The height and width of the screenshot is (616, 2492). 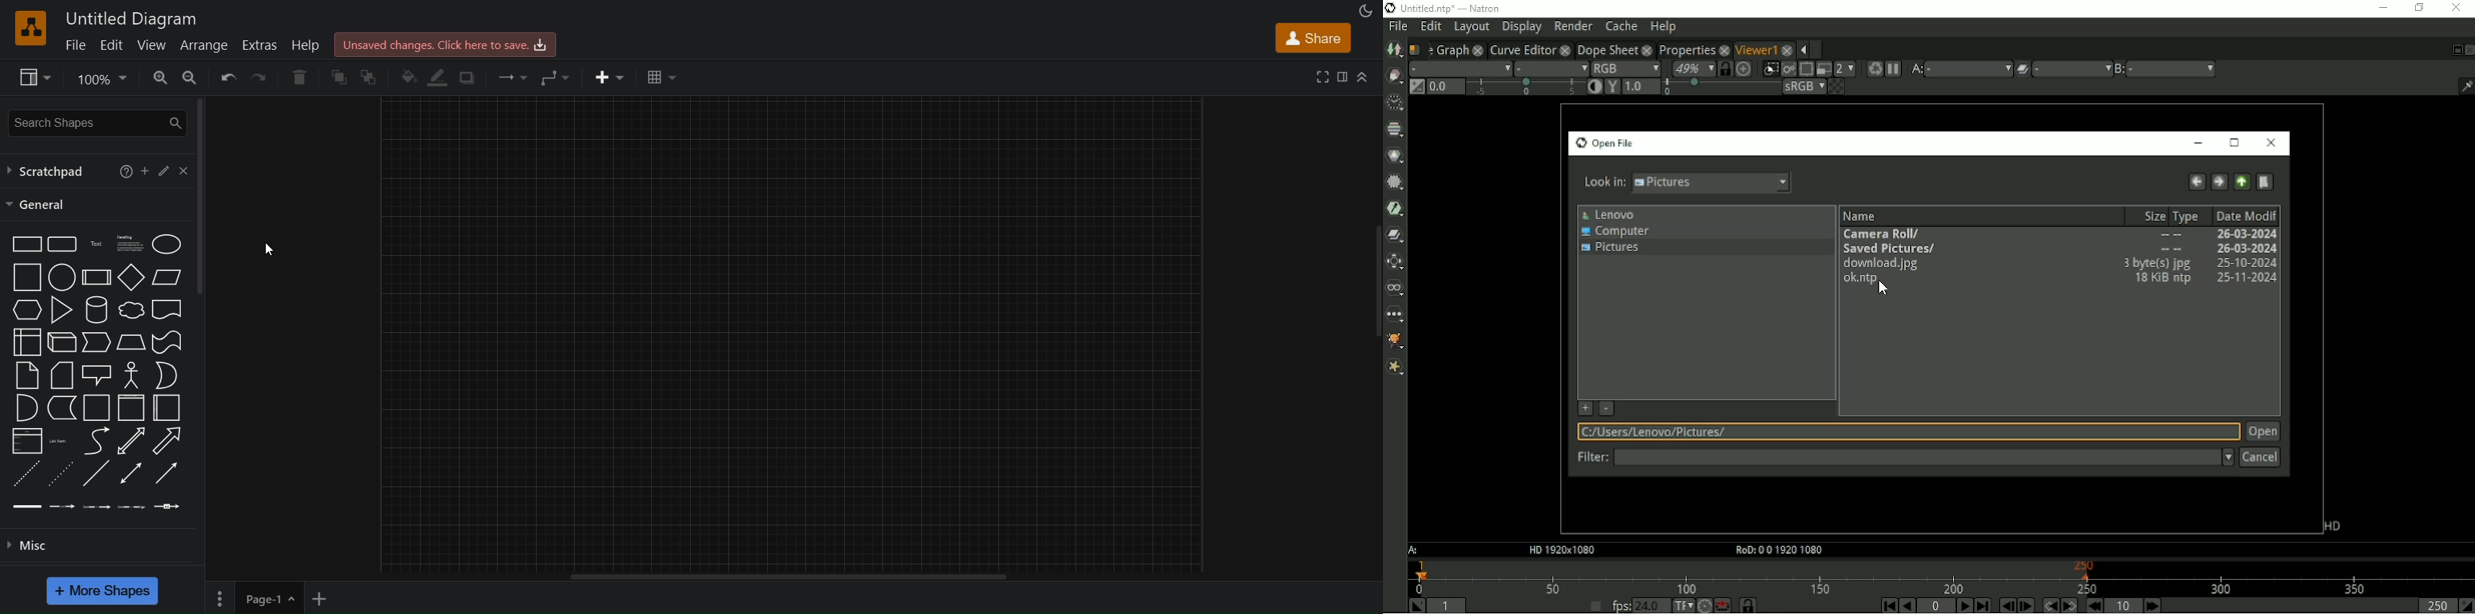 I want to click on Scale down rendered image, so click(x=1845, y=68).